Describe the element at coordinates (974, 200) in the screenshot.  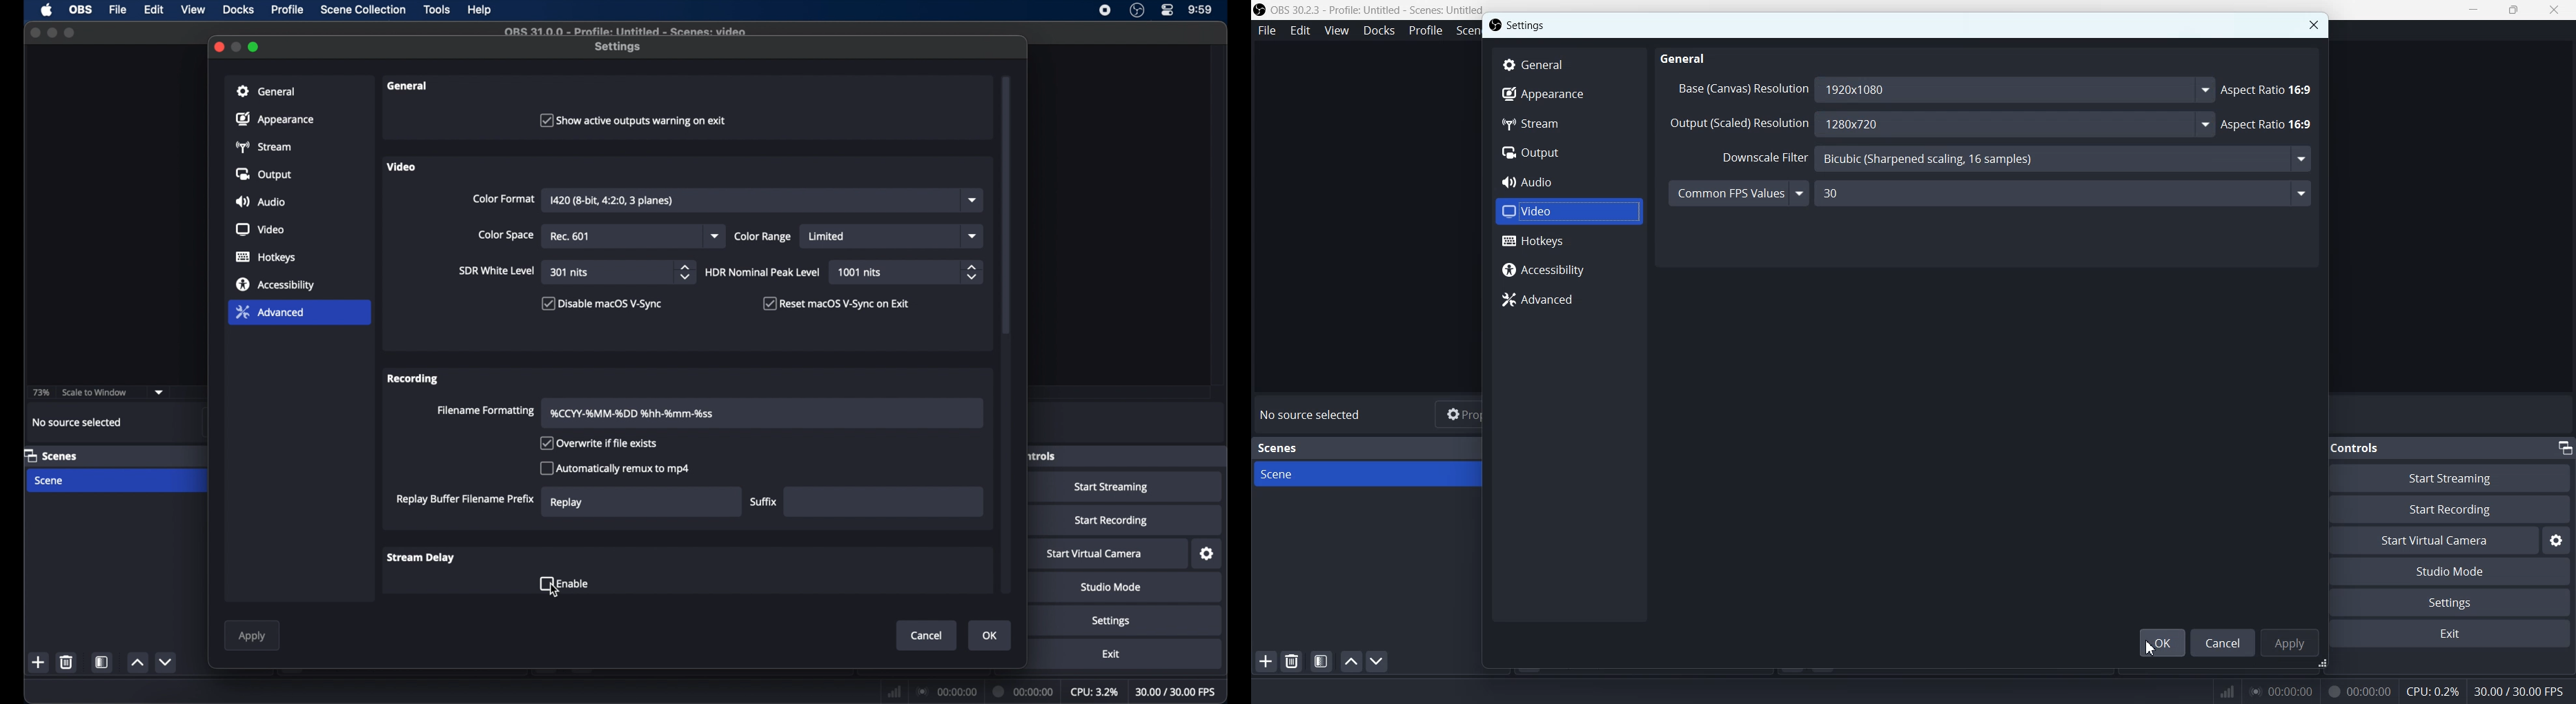
I see `dropdown` at that location.